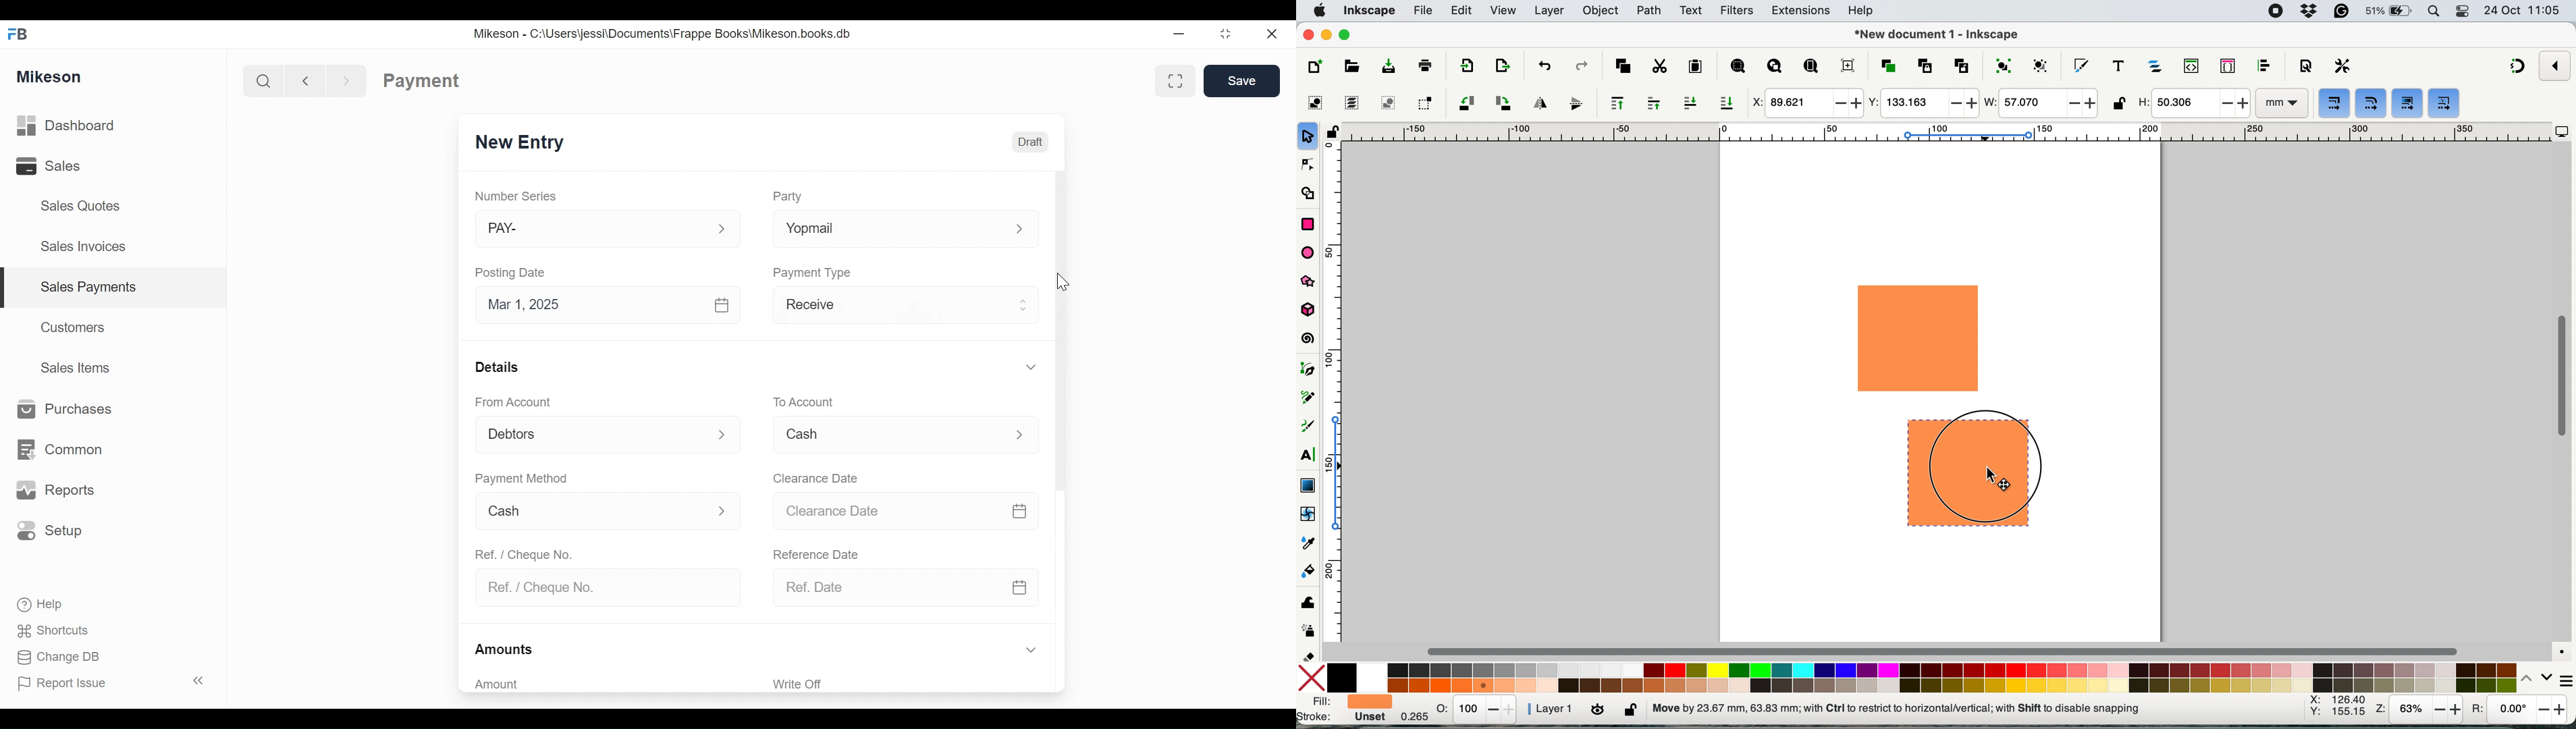 The height and width of the screenshot is (756, 2576). I want to click on Mikeson, so click(50, 75).